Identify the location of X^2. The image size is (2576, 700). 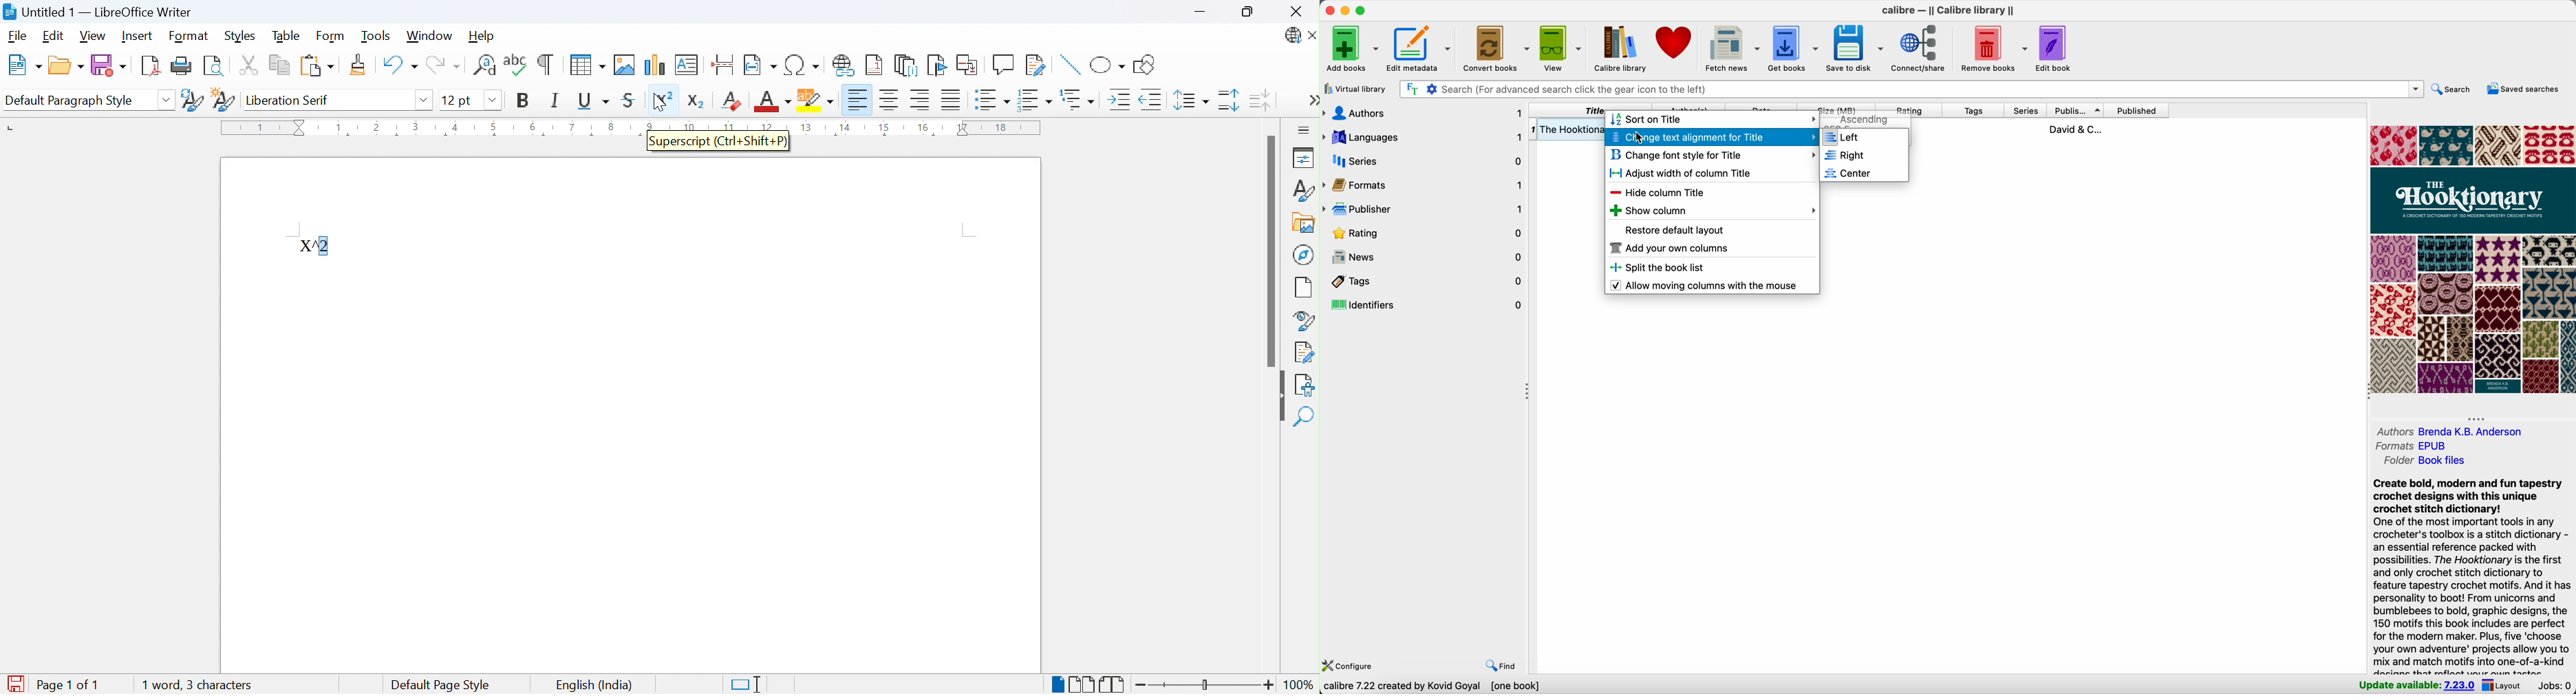
(314, 246).